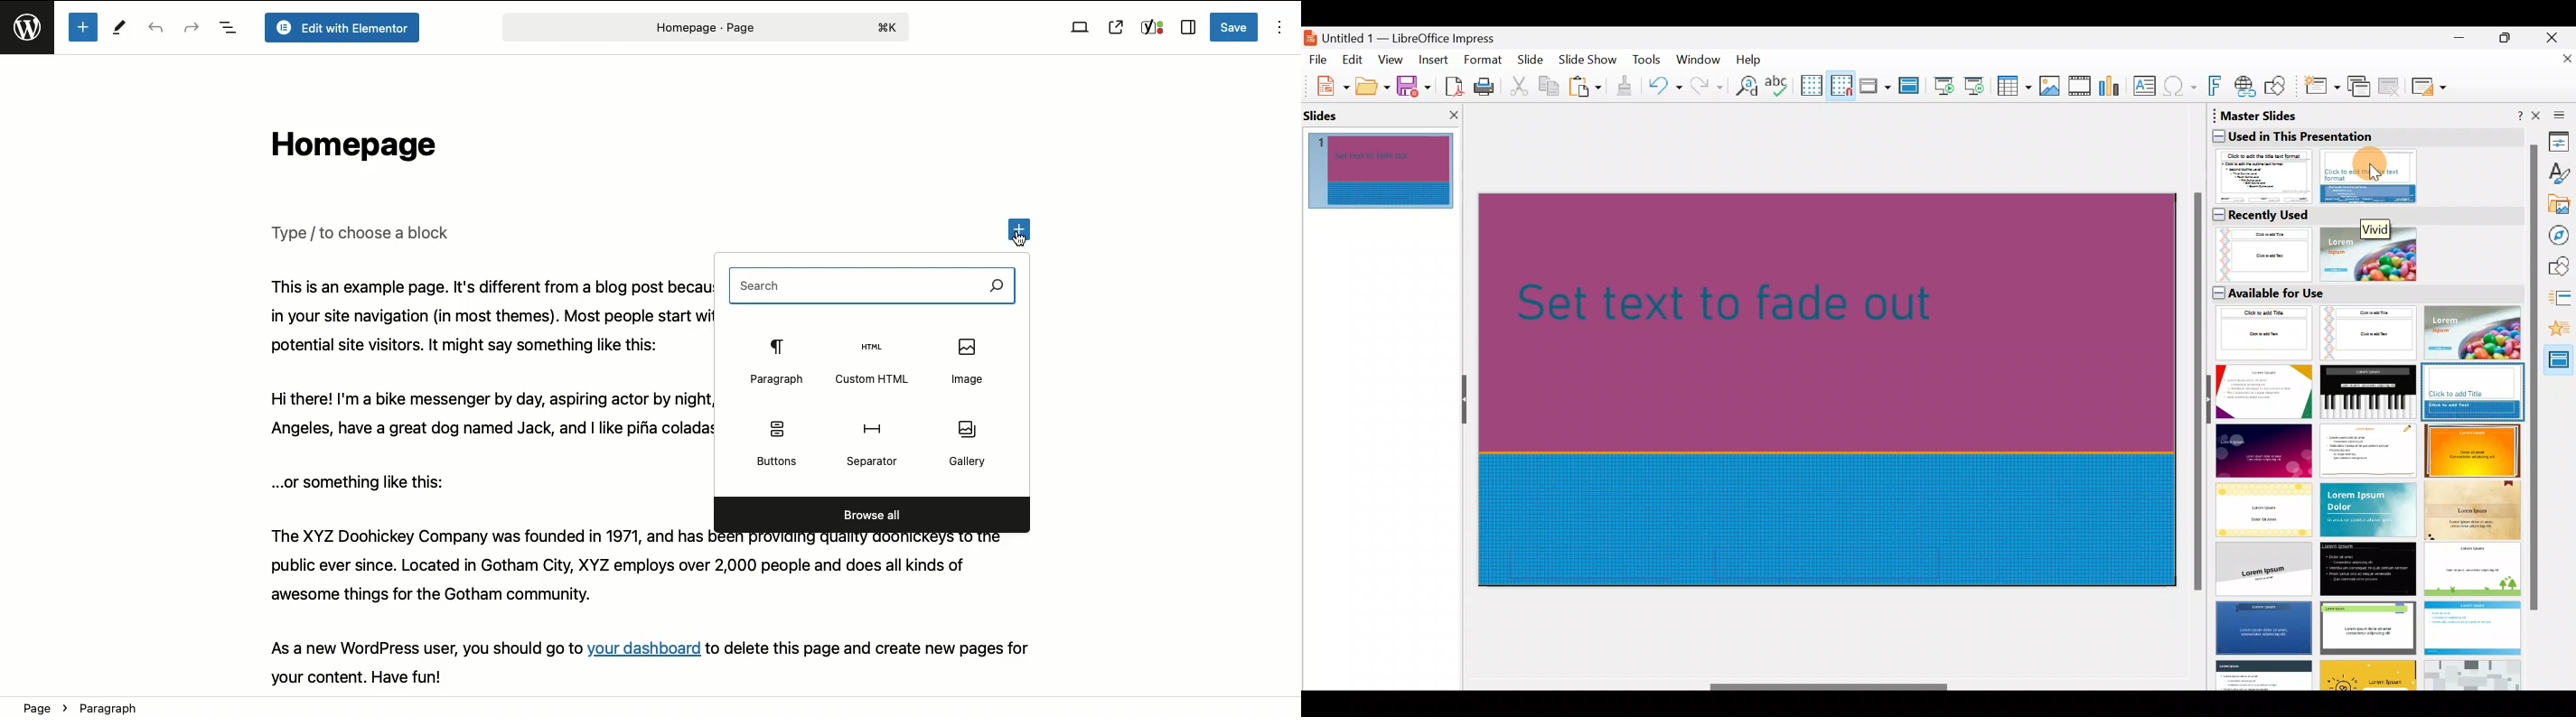 The image size is (2576, 728). Describe the element at coordinates (774, 362) in the screenshot. I see `Paragraph` at that location.